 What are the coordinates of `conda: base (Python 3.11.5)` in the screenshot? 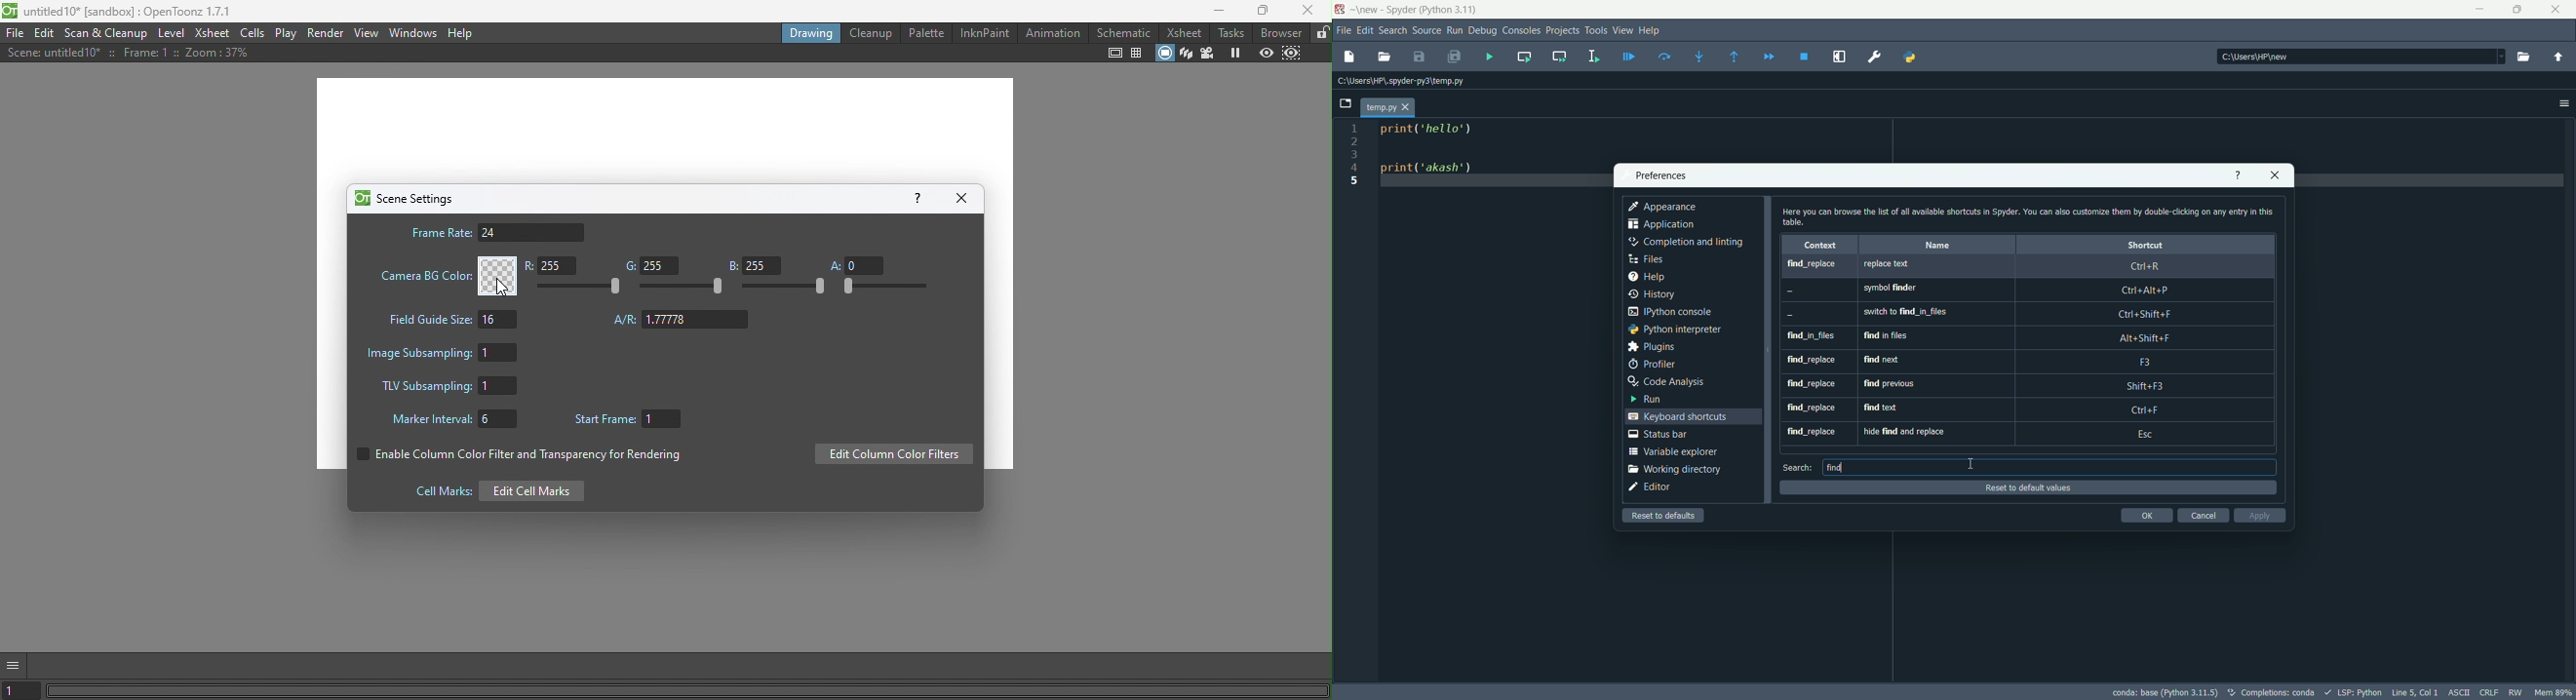 It's located at (2165, 693).